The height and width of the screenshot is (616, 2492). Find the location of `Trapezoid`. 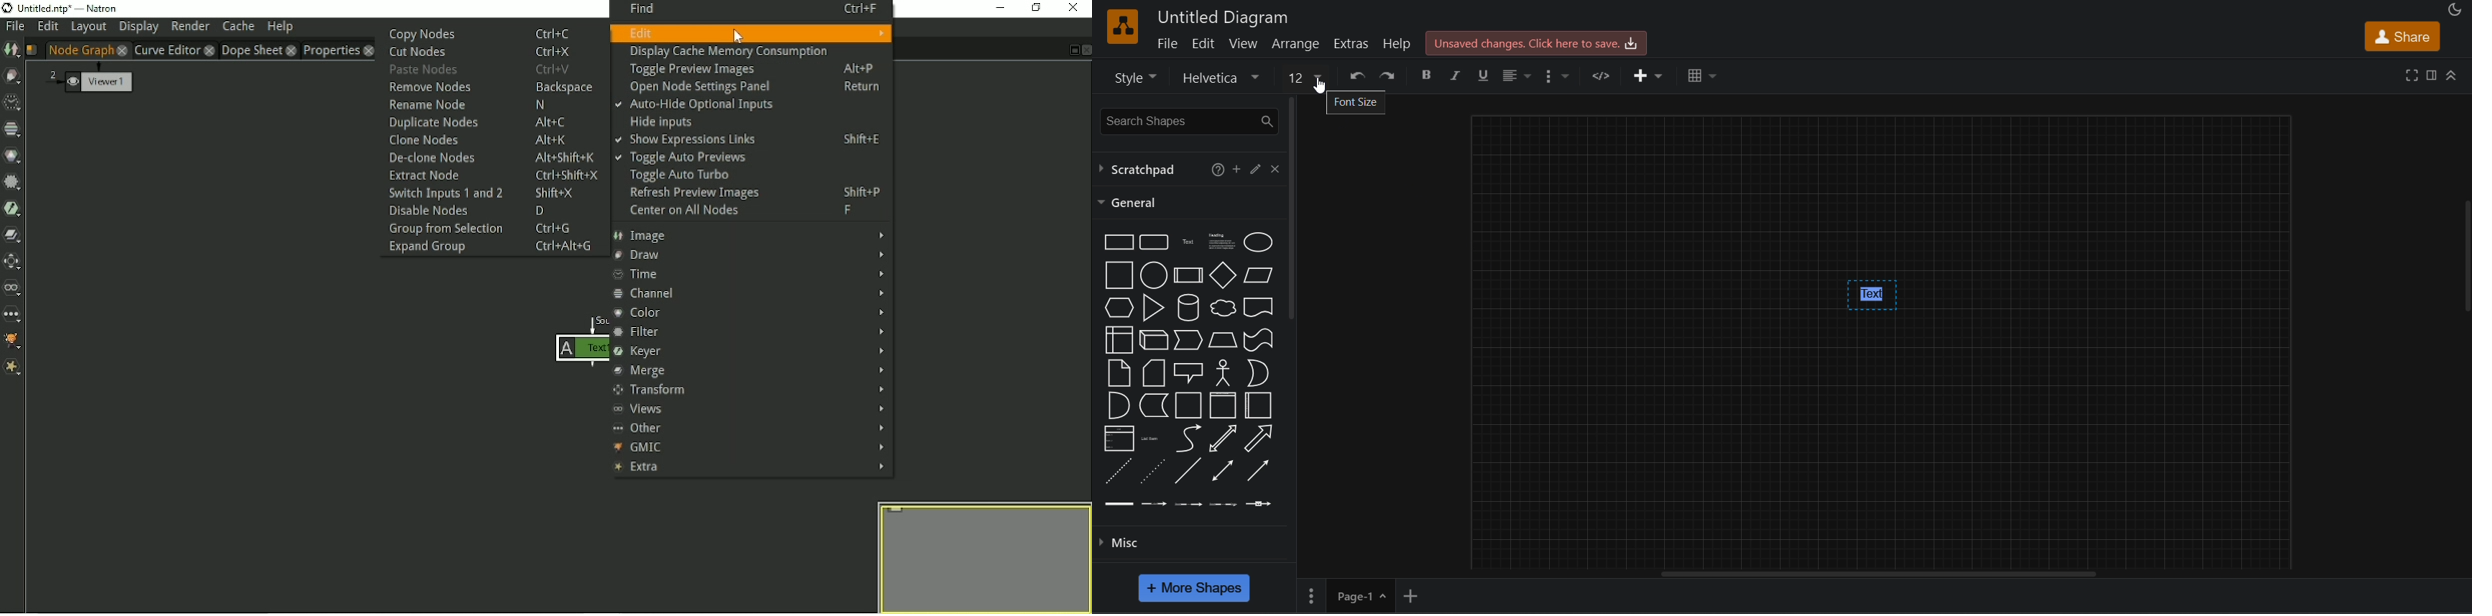

Trapezoid is located at coordinates (1223, 339).